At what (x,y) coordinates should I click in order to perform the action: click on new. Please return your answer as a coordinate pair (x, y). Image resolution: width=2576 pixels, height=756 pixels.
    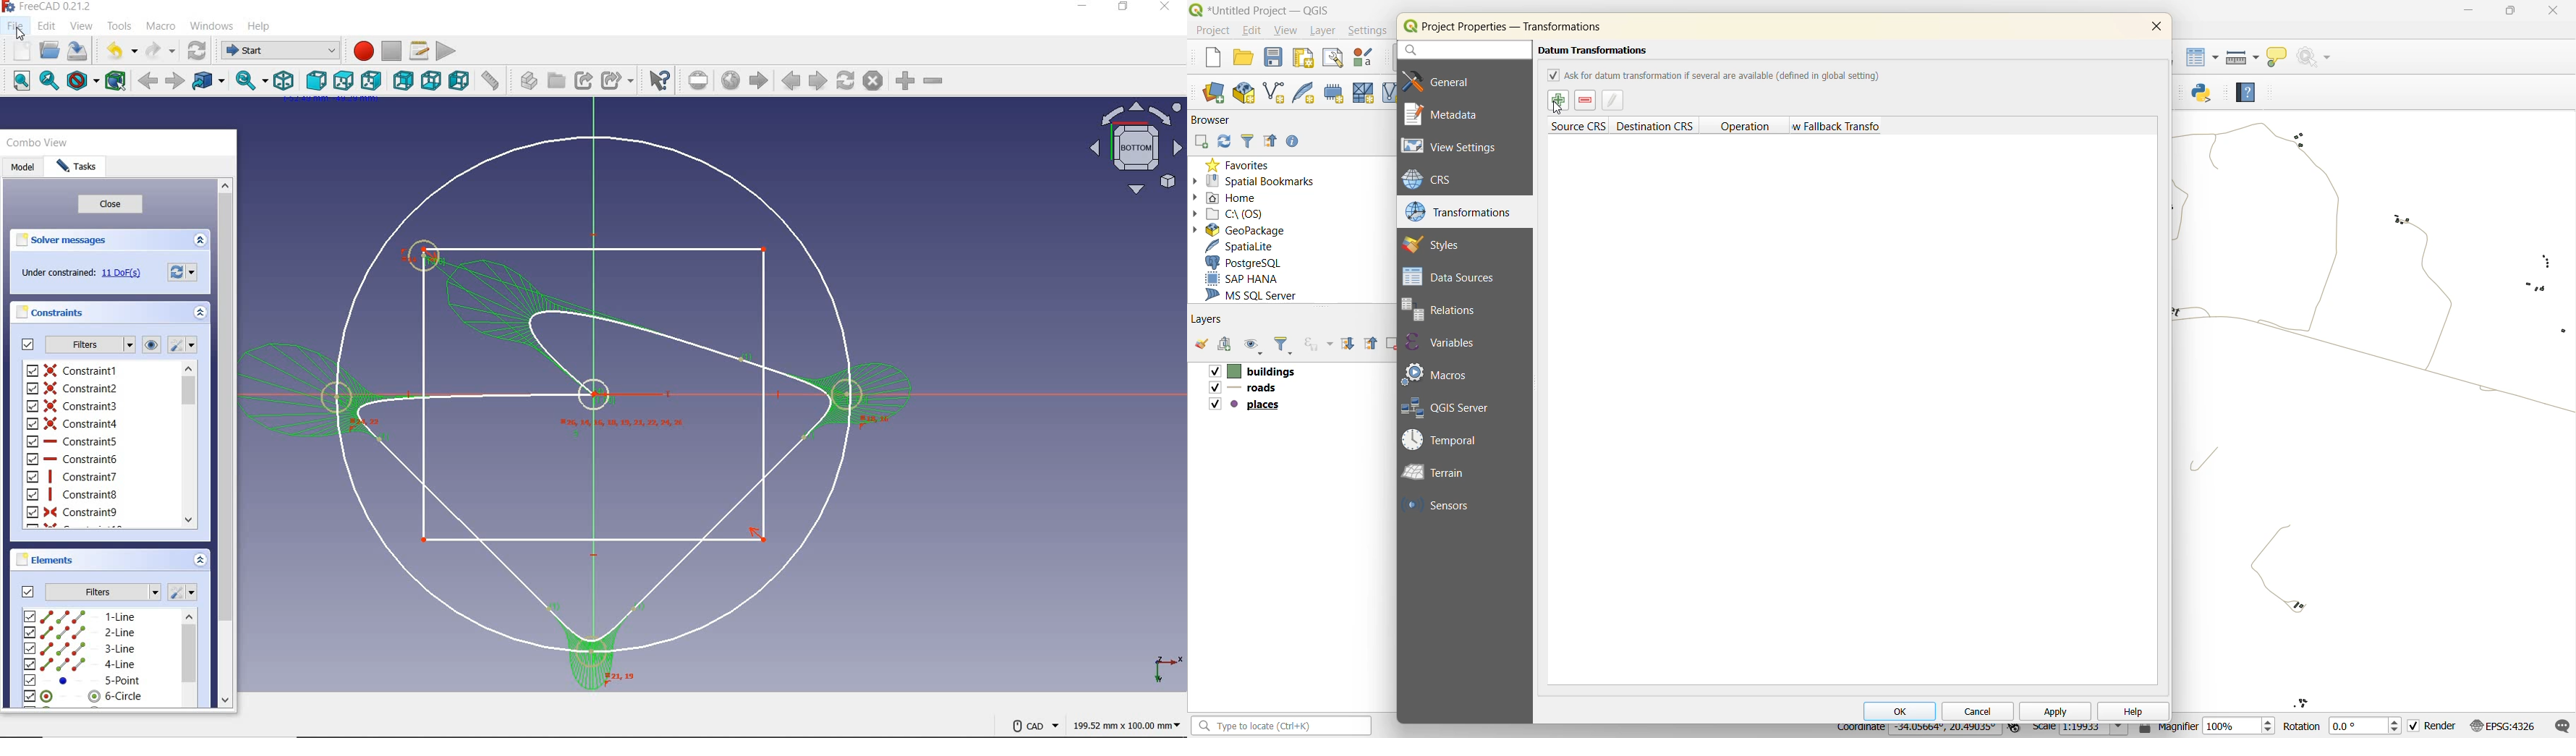
    Looking at the image, I should click on (22, 51).